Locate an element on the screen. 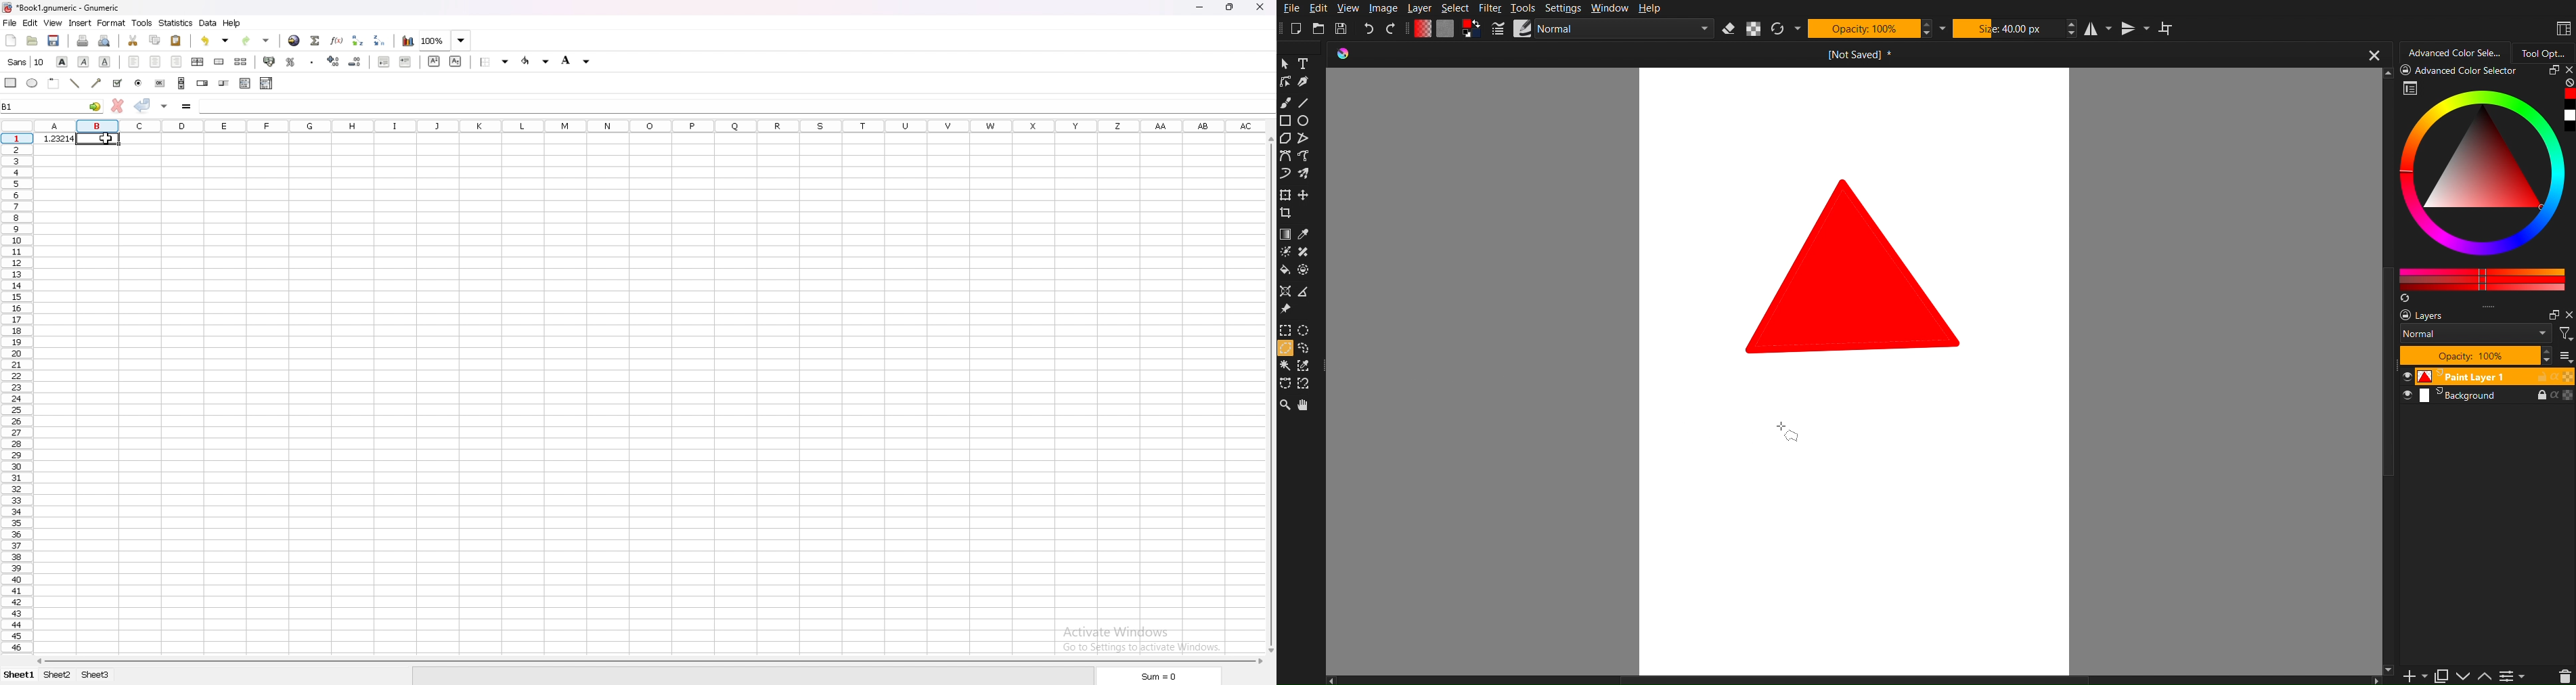 The height and width of the screenshot is (700, 2576). increase decimals is located at coordinates (334, 61).